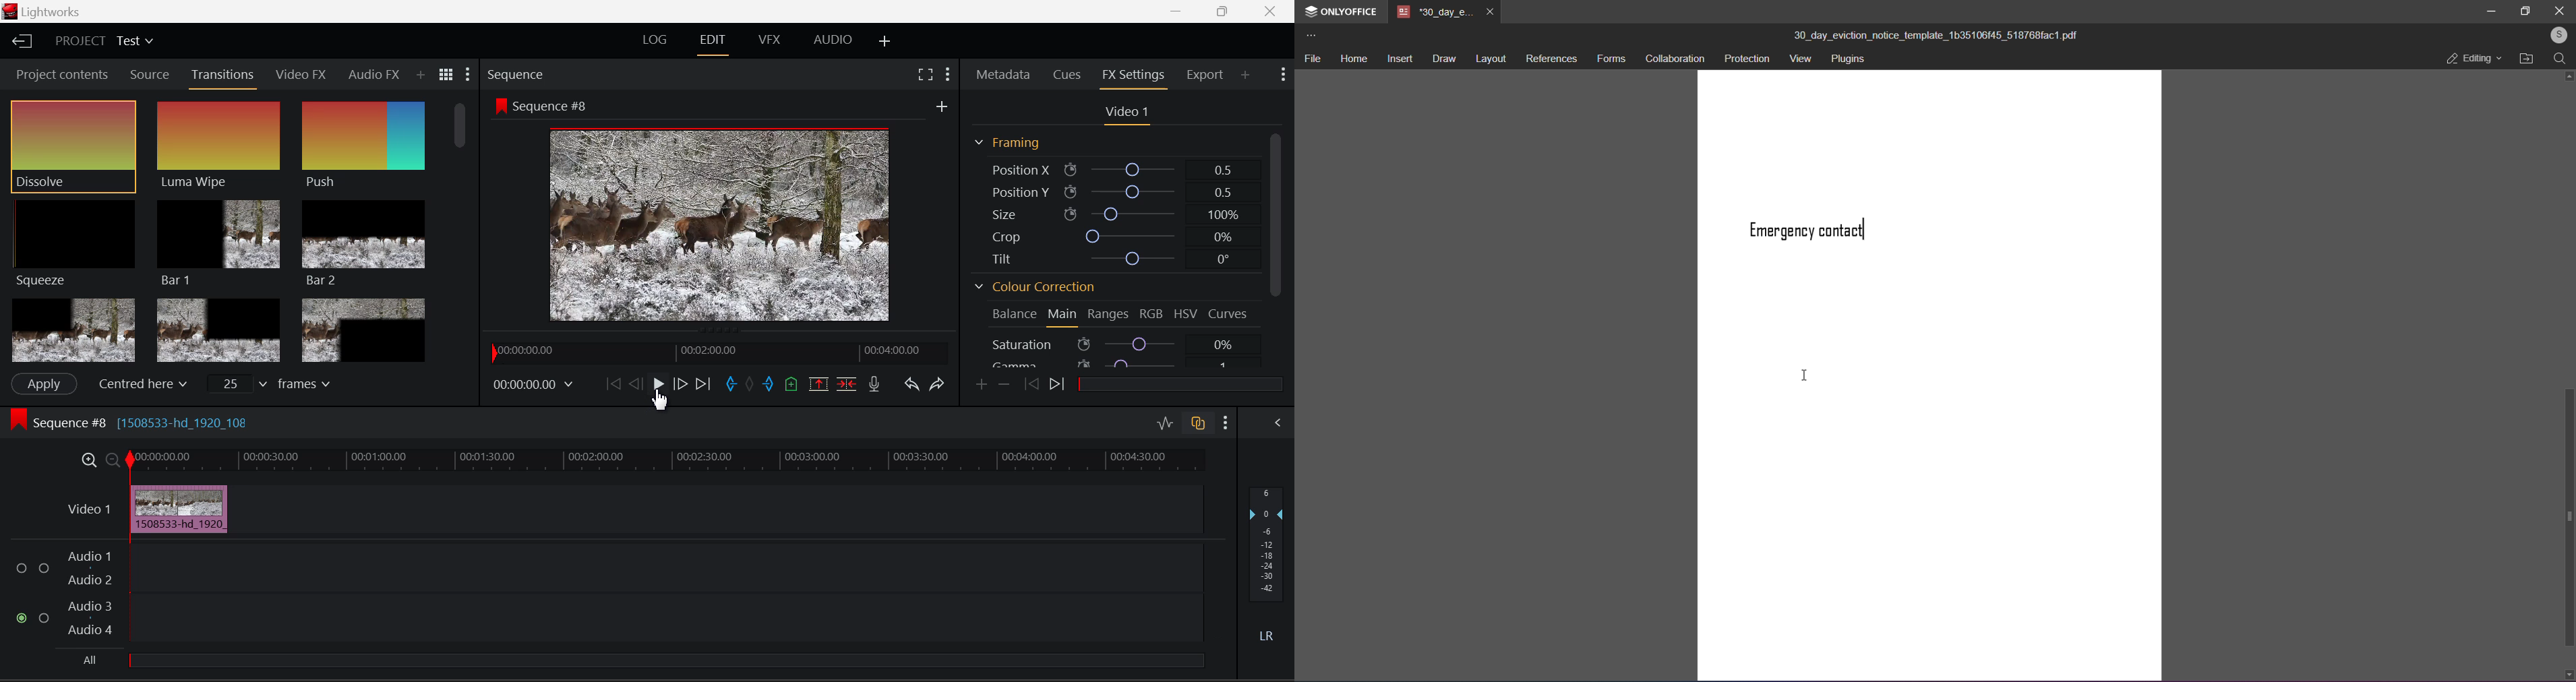 This screenshot has height=700, width=2576. What do you see at coordinates (1166, 425) in the screenshot?
I see `Toggle Audio Level Editing` at bounding box center [1166, 425].